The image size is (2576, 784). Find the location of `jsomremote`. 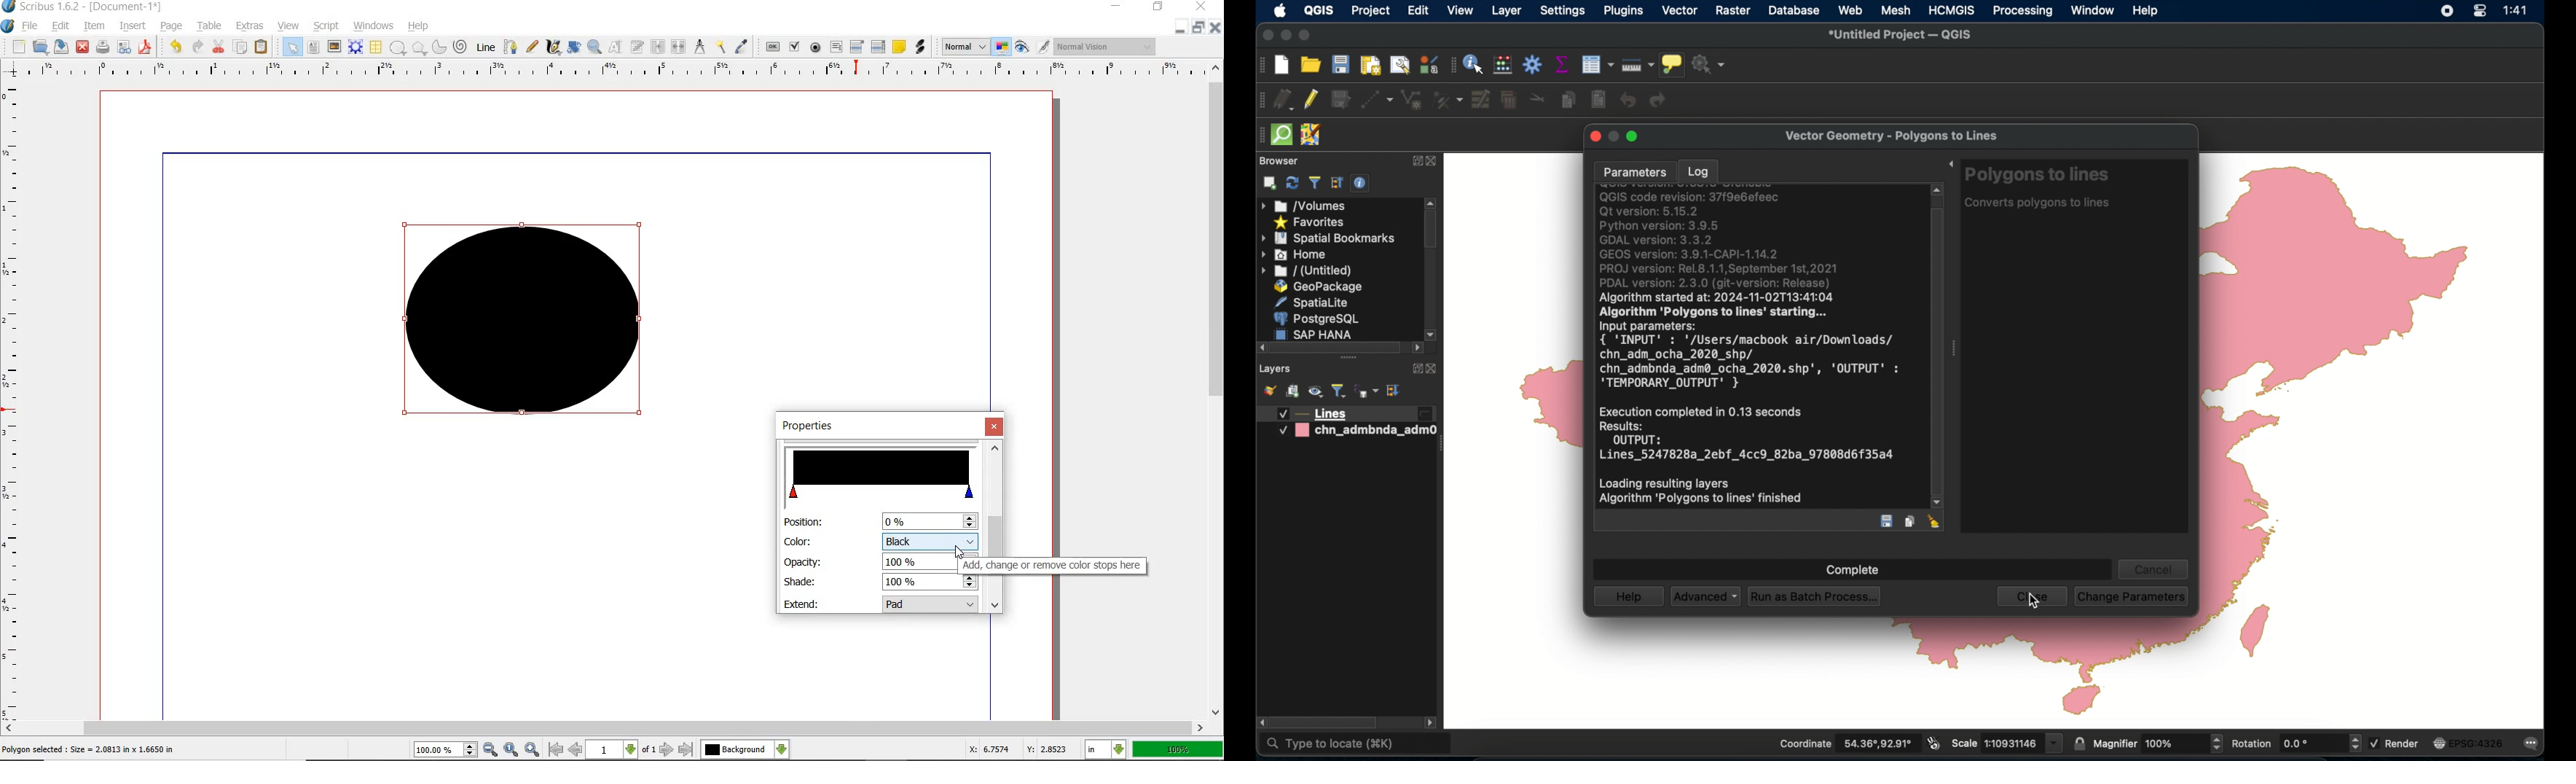

jsomremote is located at coordinates (1312, 135).